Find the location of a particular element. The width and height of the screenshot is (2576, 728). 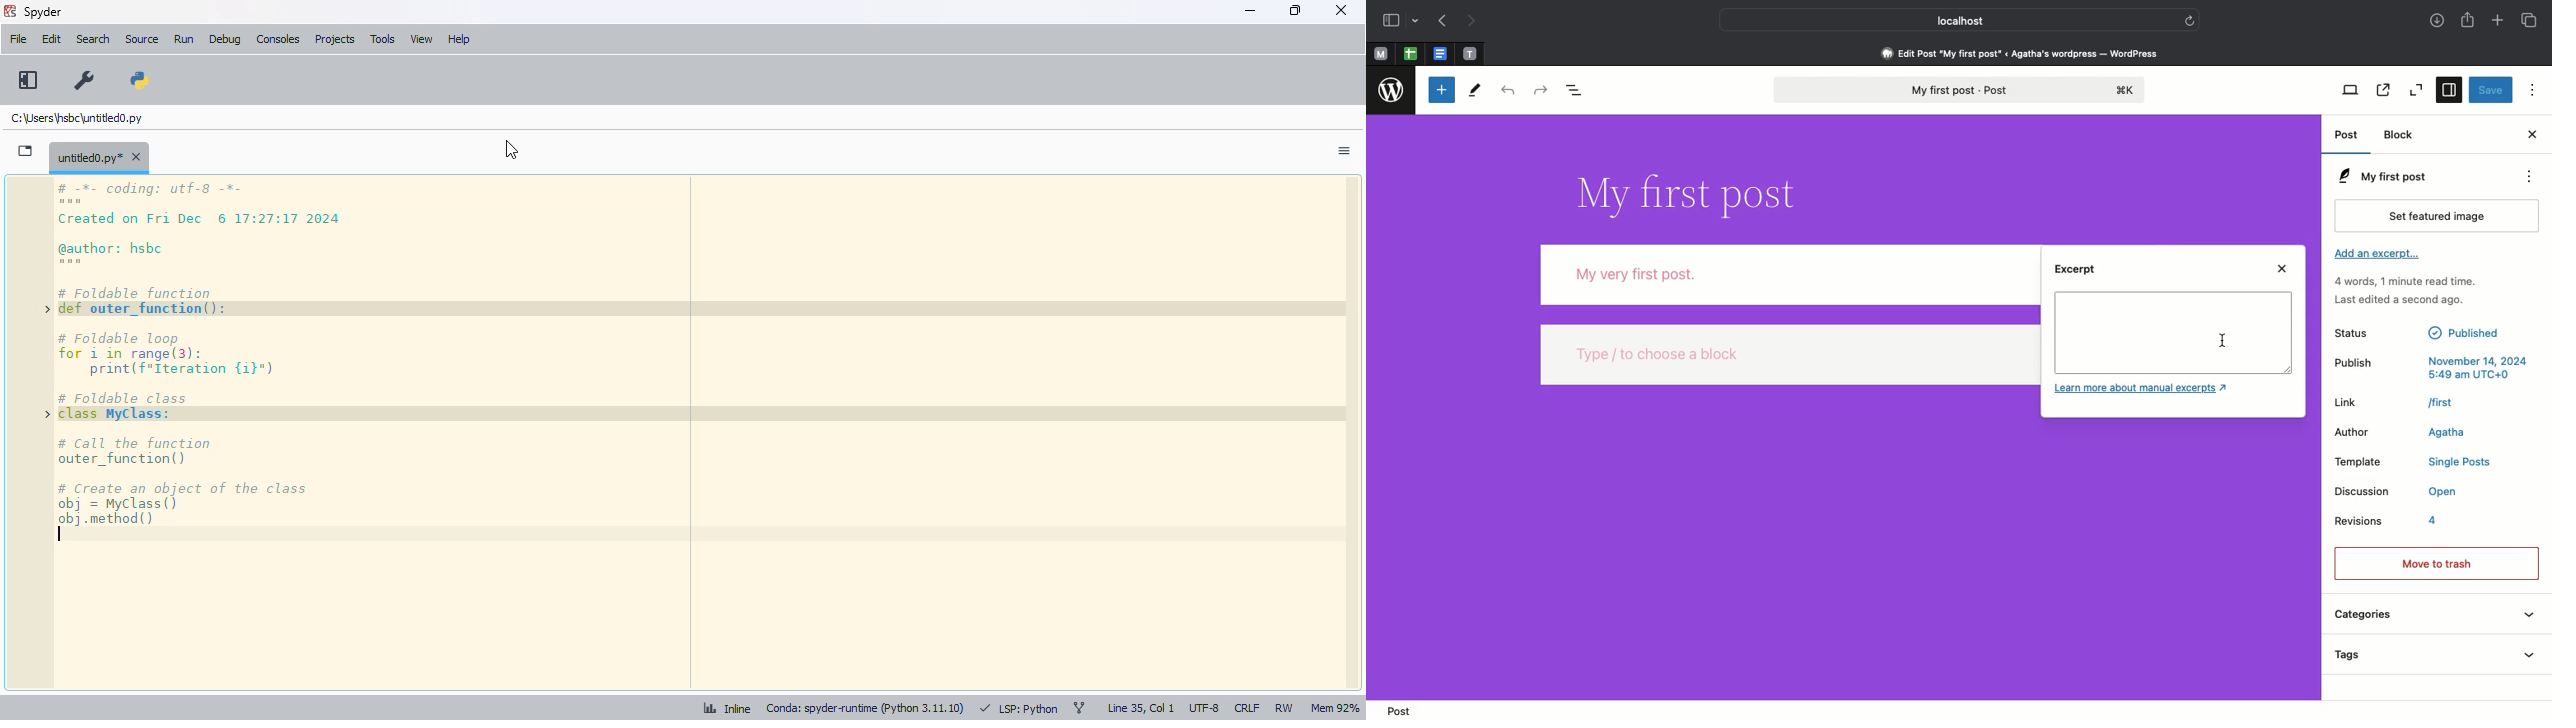

My first post is located at coordinates (1957, 91).